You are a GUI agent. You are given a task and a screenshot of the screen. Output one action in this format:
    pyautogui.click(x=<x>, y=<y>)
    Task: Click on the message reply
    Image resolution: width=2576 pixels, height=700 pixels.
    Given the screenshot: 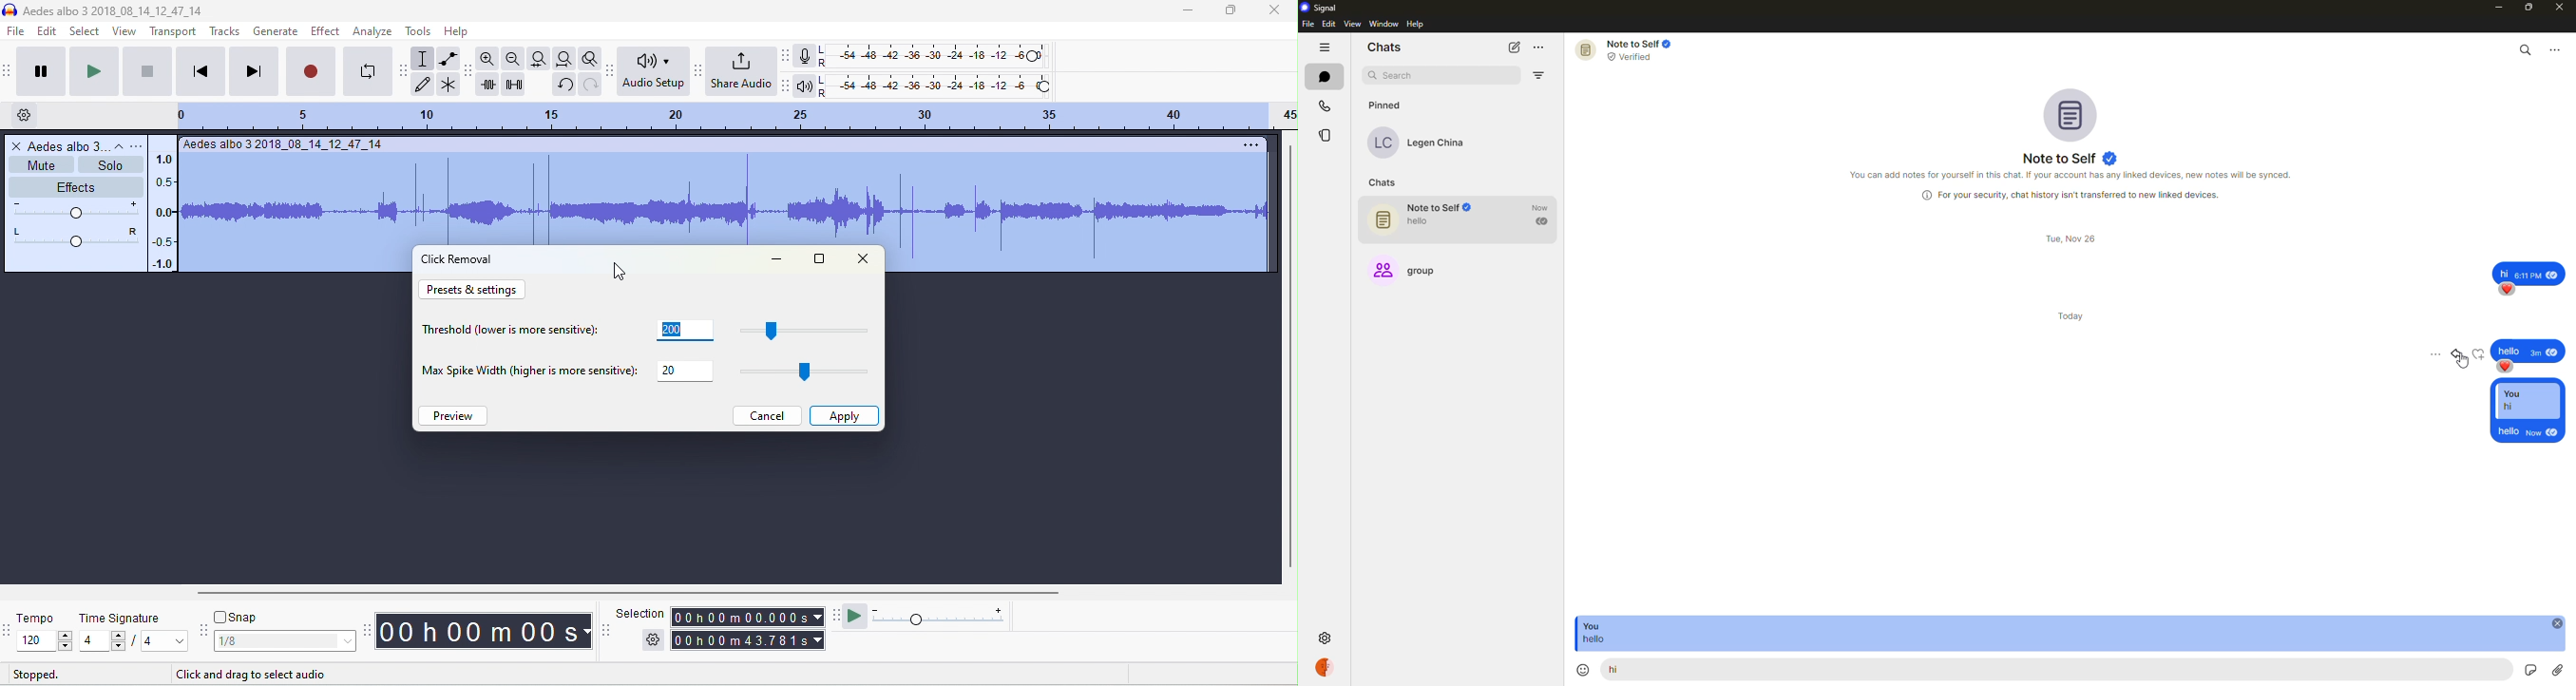 What is the action you would take?
    pyautogui.click(x=1670, y=631)
    